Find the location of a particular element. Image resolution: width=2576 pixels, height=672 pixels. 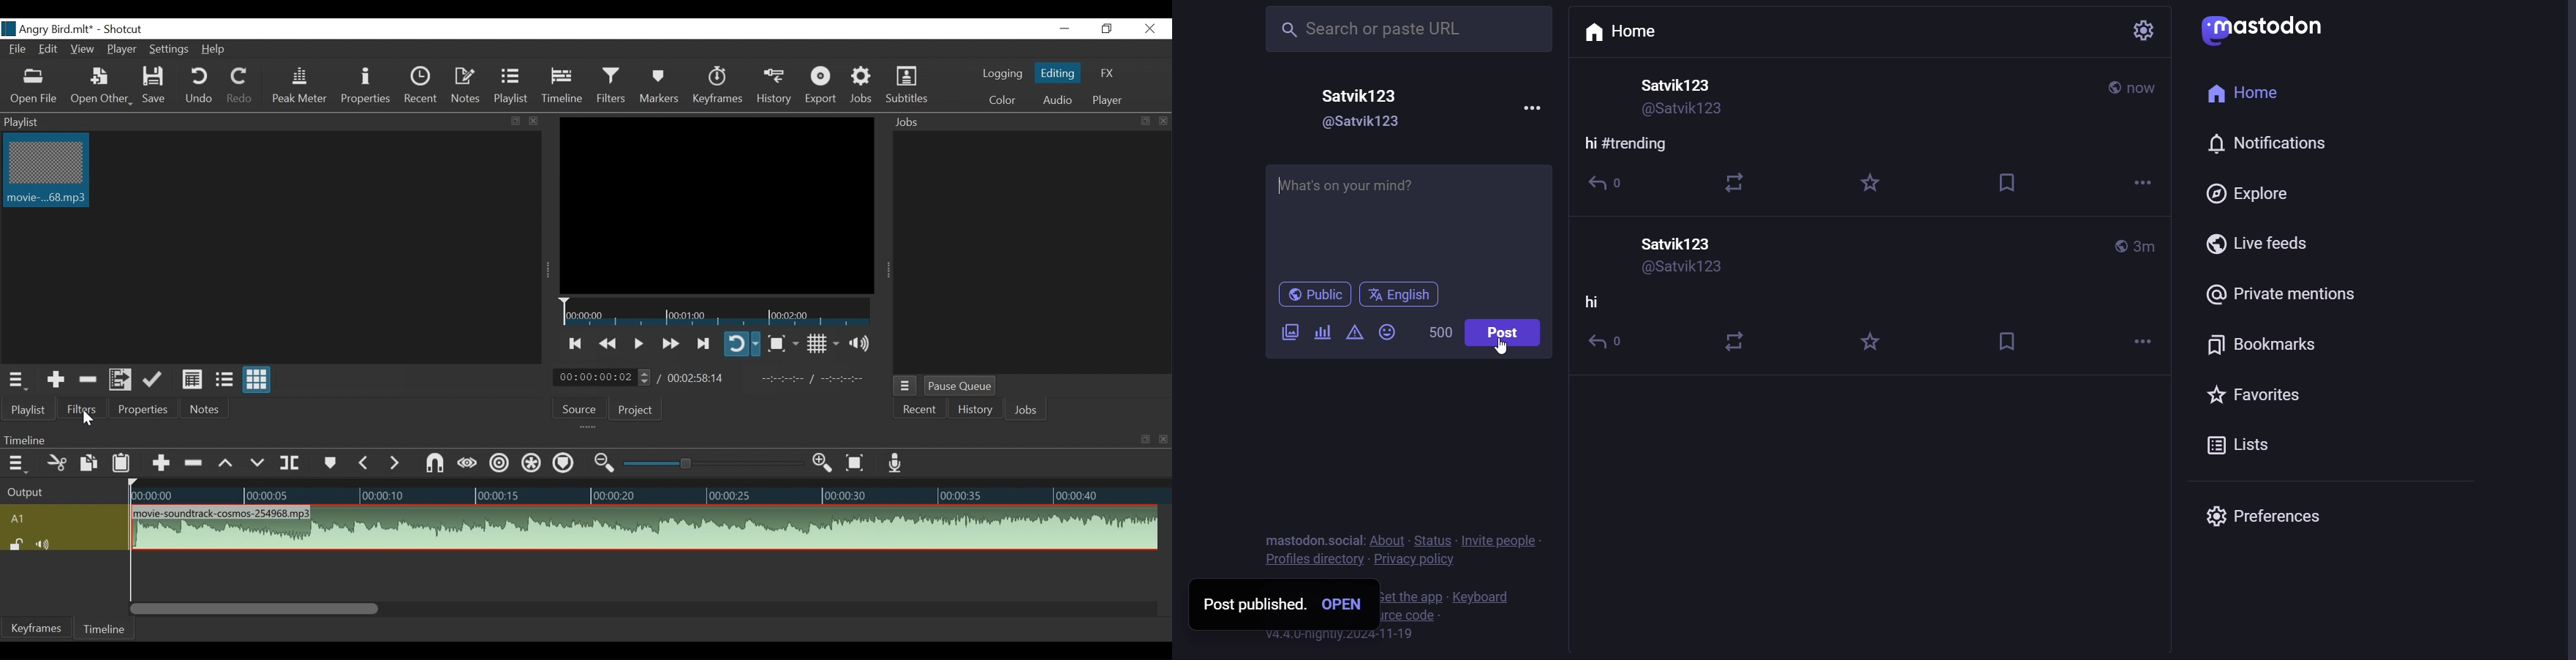

Ripple all tracks is located at coordinates (532, 464).